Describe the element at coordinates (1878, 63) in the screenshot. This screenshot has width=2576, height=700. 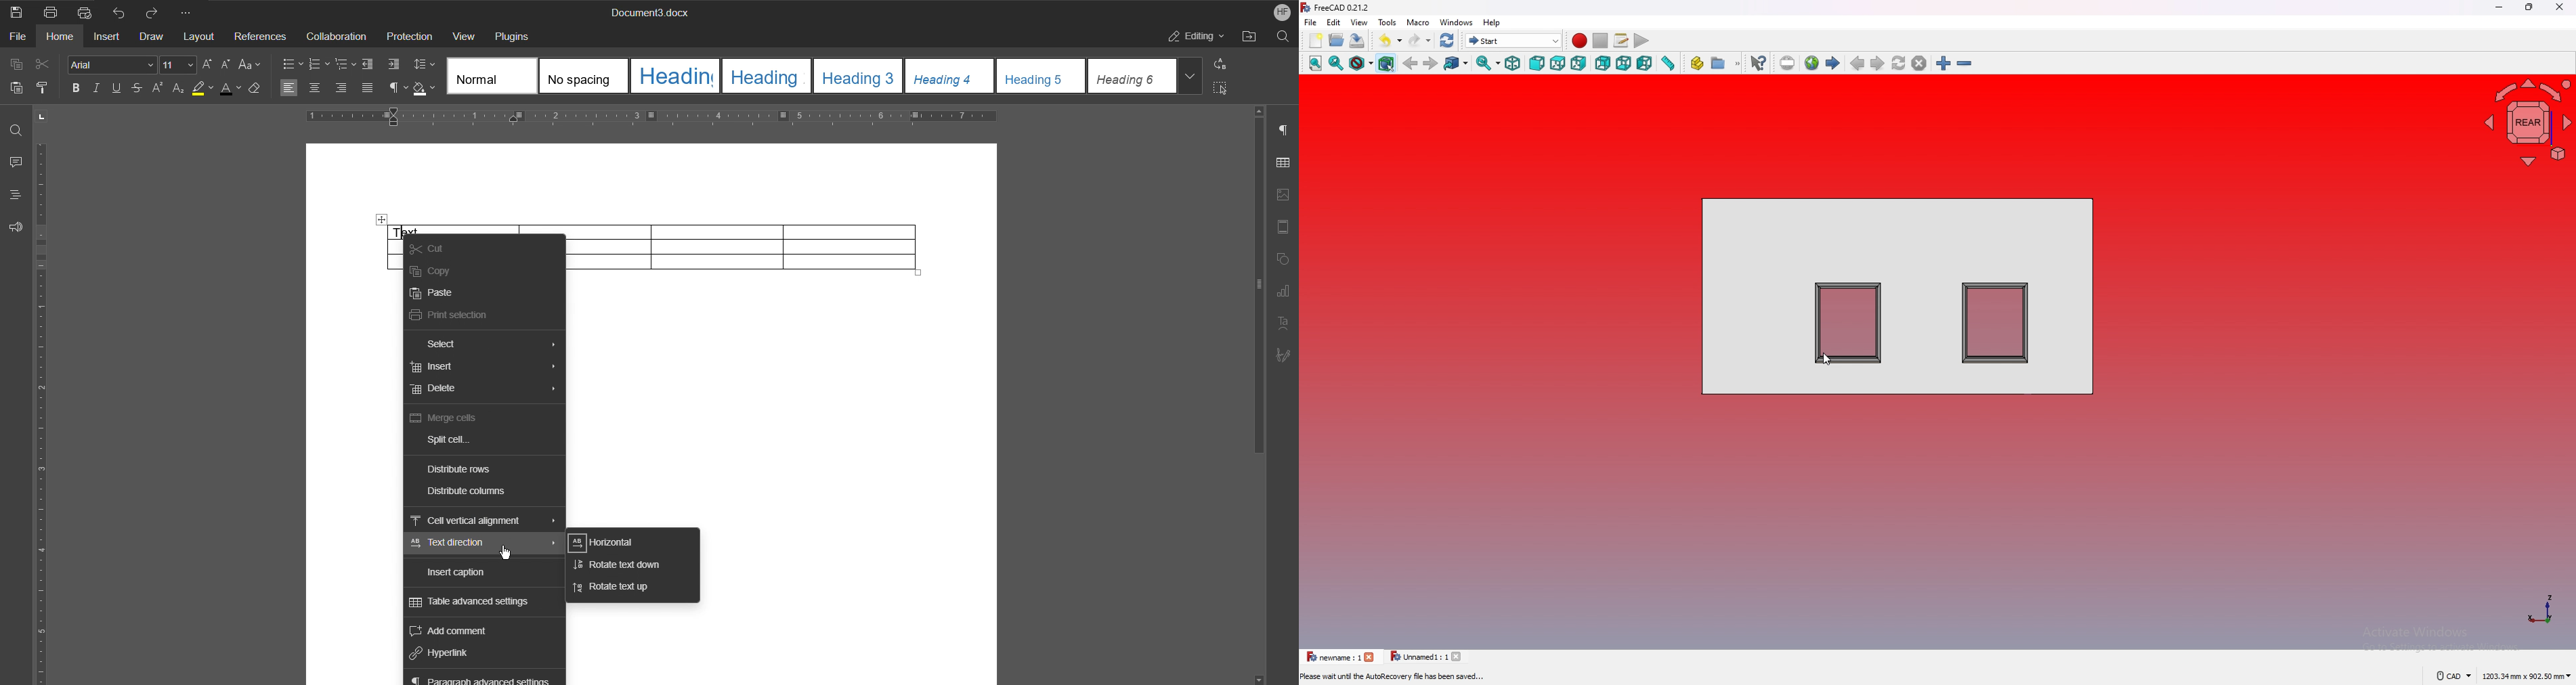
I see `next page` at that location.